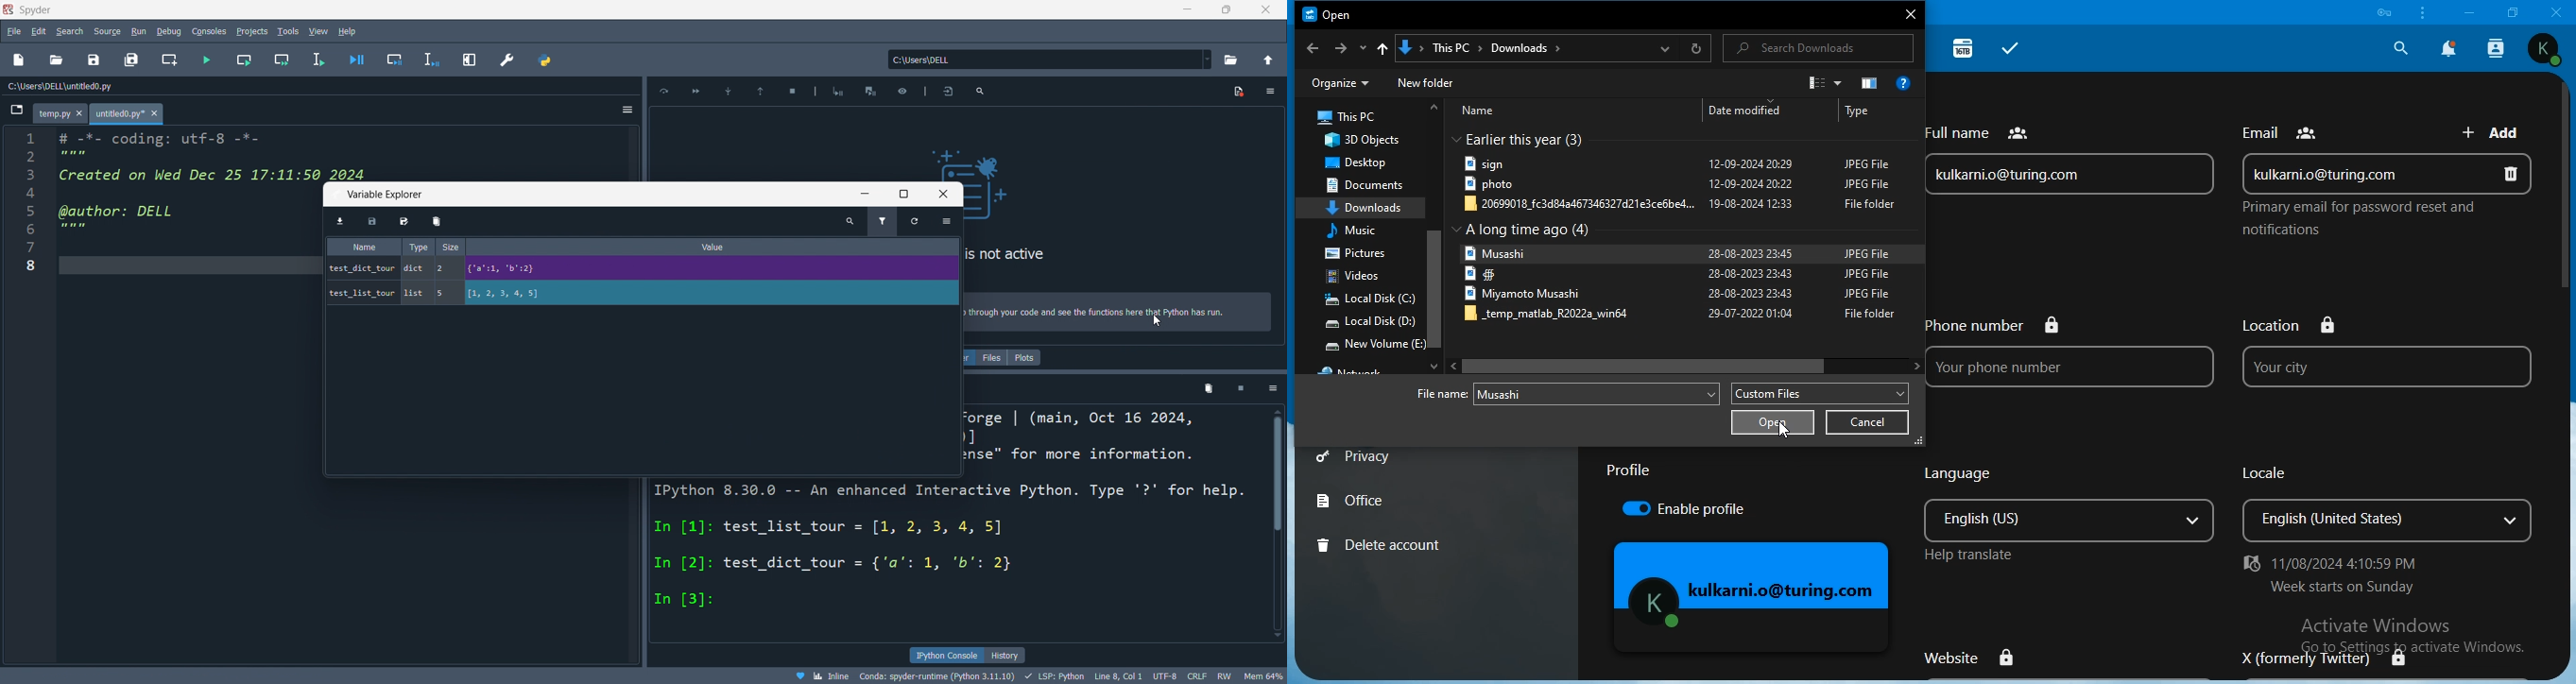  Describe the element at coordinates (869, 93) in the screenshot. I see `icon` at that location.